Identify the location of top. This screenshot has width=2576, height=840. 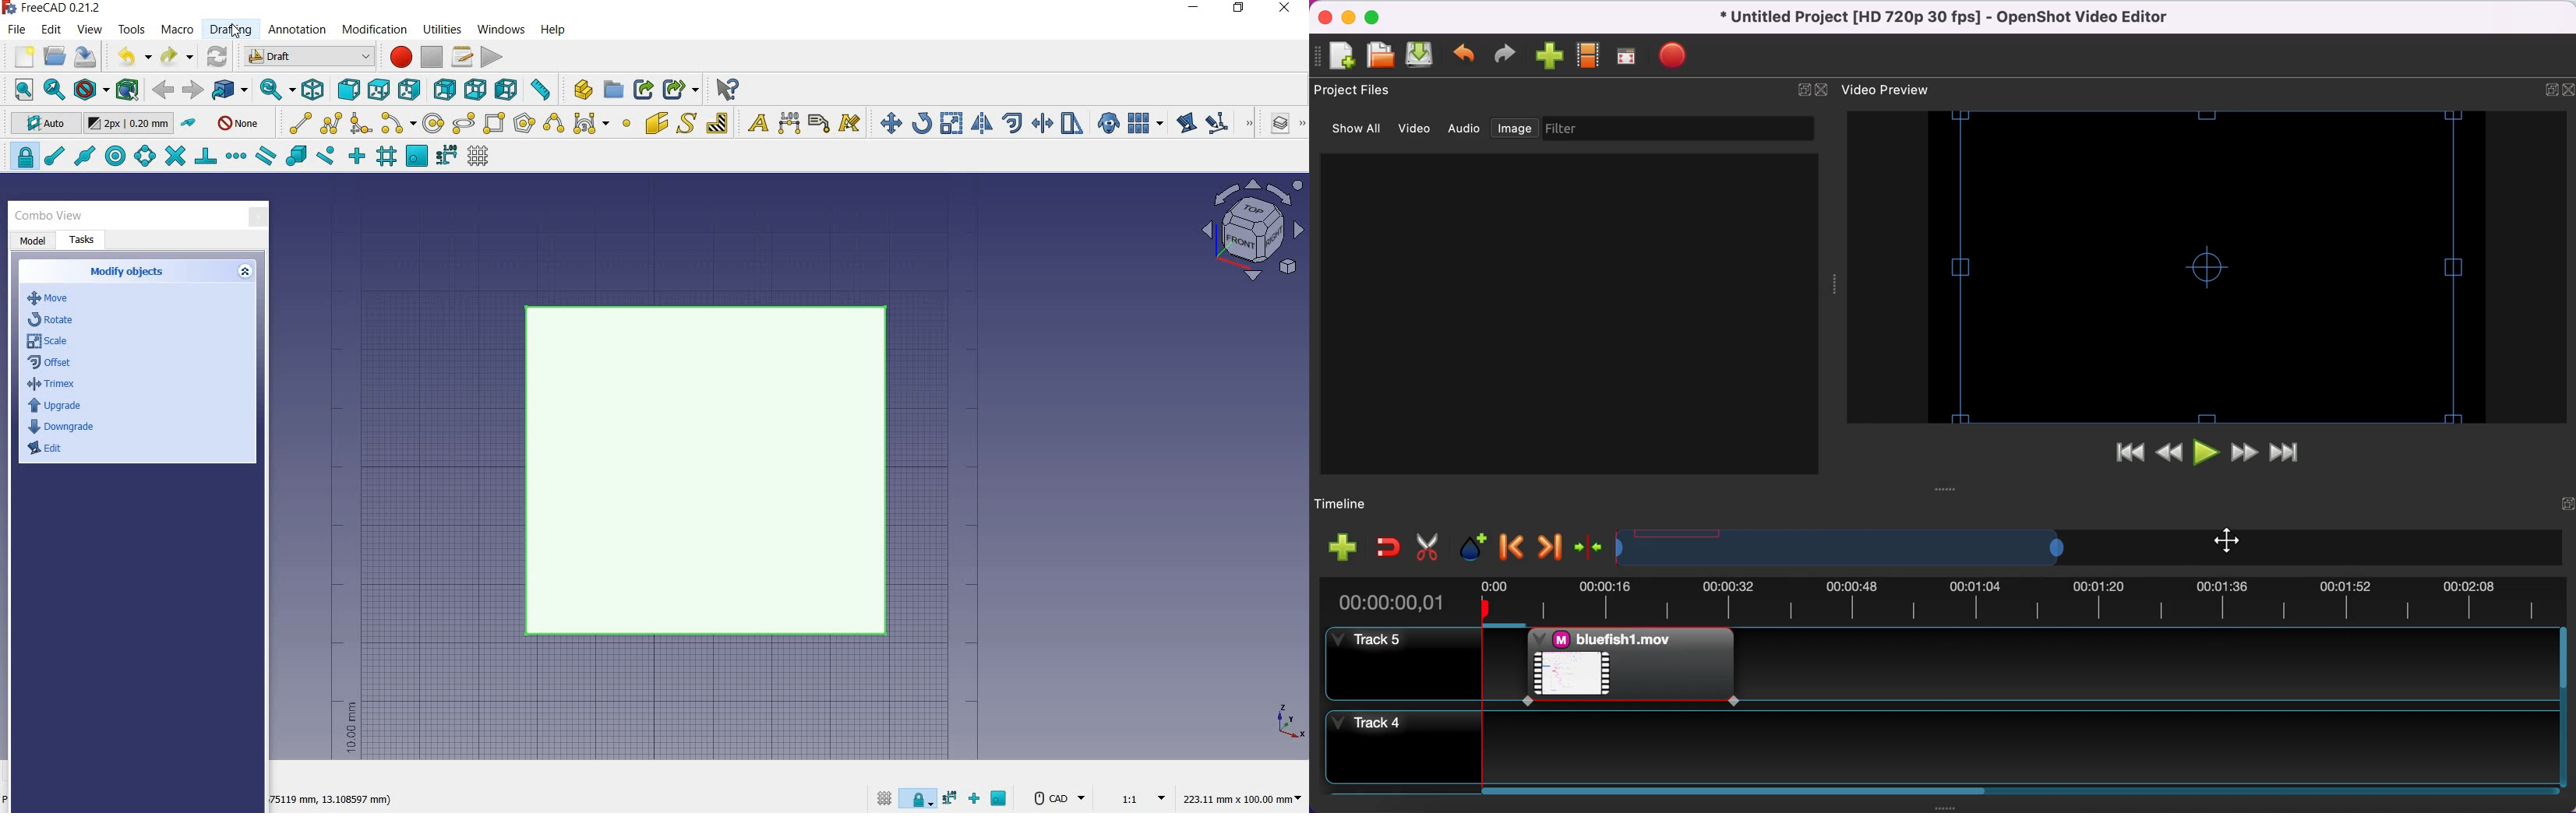
(379, 89).